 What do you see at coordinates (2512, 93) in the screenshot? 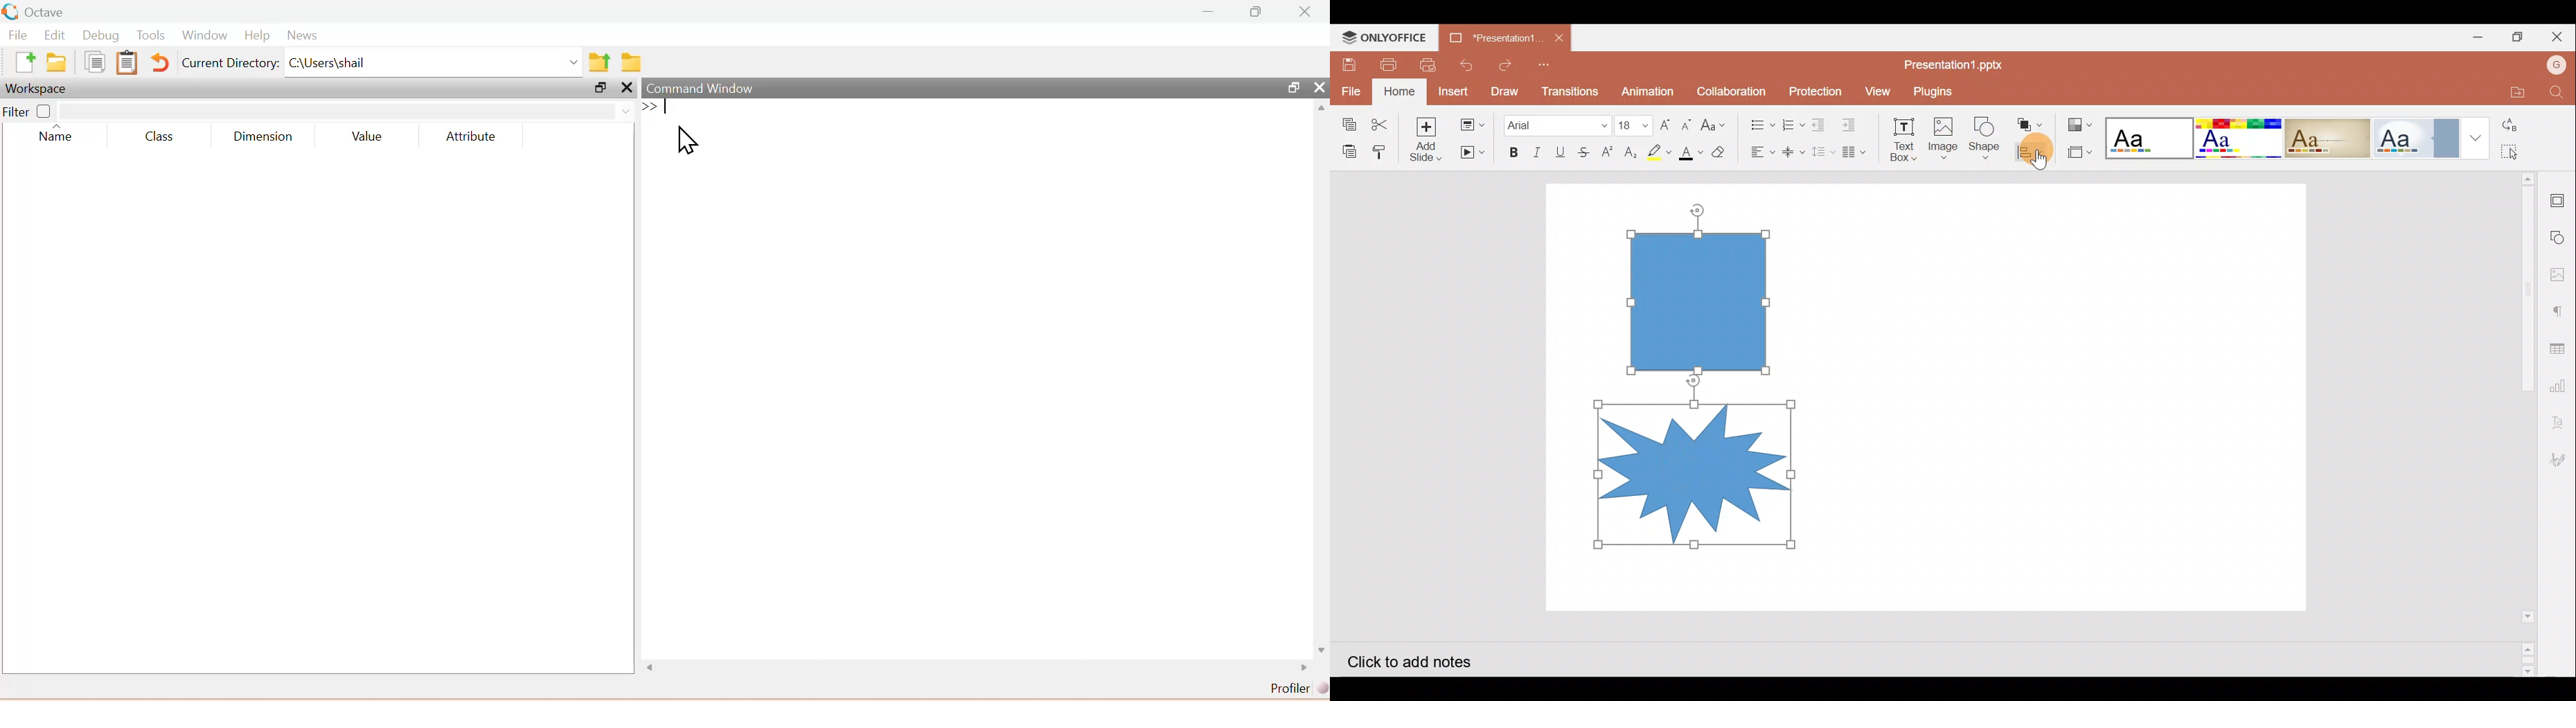
I see `Open file location` at bounding box center [2512, 93].